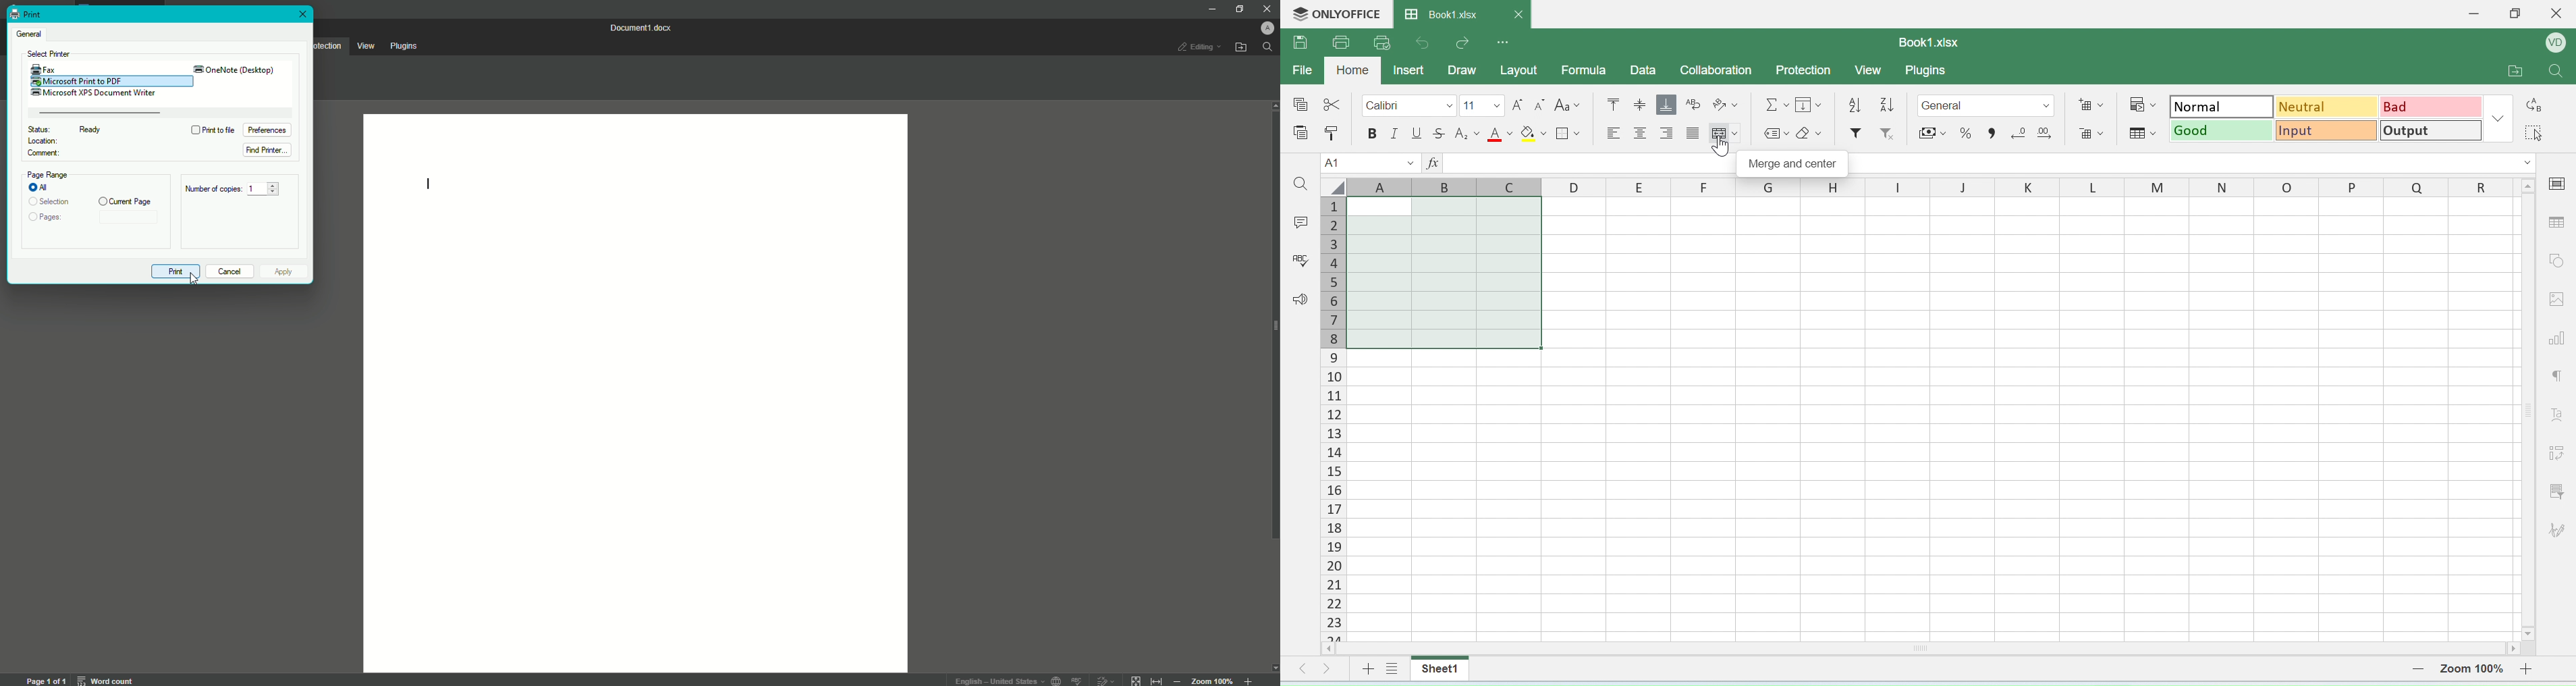 Image resolution: width=2576 pixels, height=700 pixels. What do you see at coordinates (1587, 70) in the screenshot?
I see `formula` at bounding box center [1587, 70].